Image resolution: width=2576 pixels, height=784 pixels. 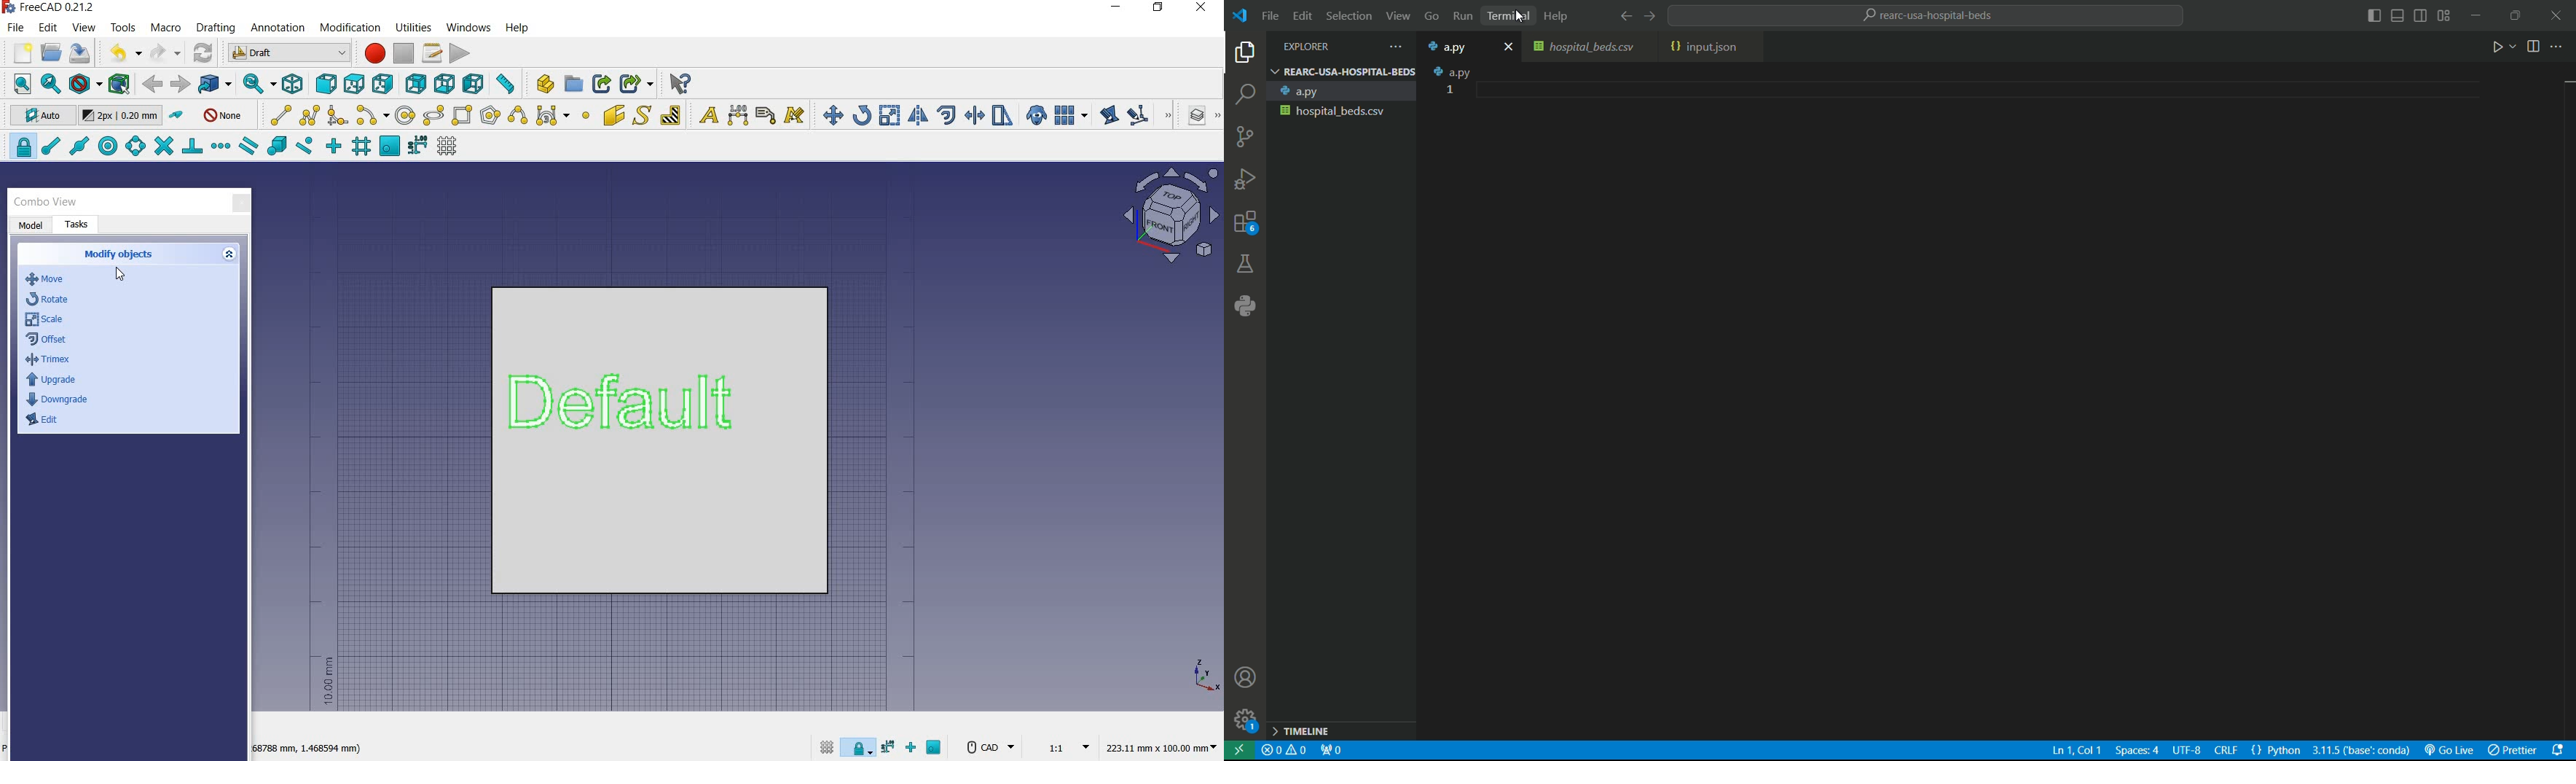 What do you see at coordinates (192, 146) in the screenshot?
I see `snap perpendicullar` at bounding box center [192, 146].